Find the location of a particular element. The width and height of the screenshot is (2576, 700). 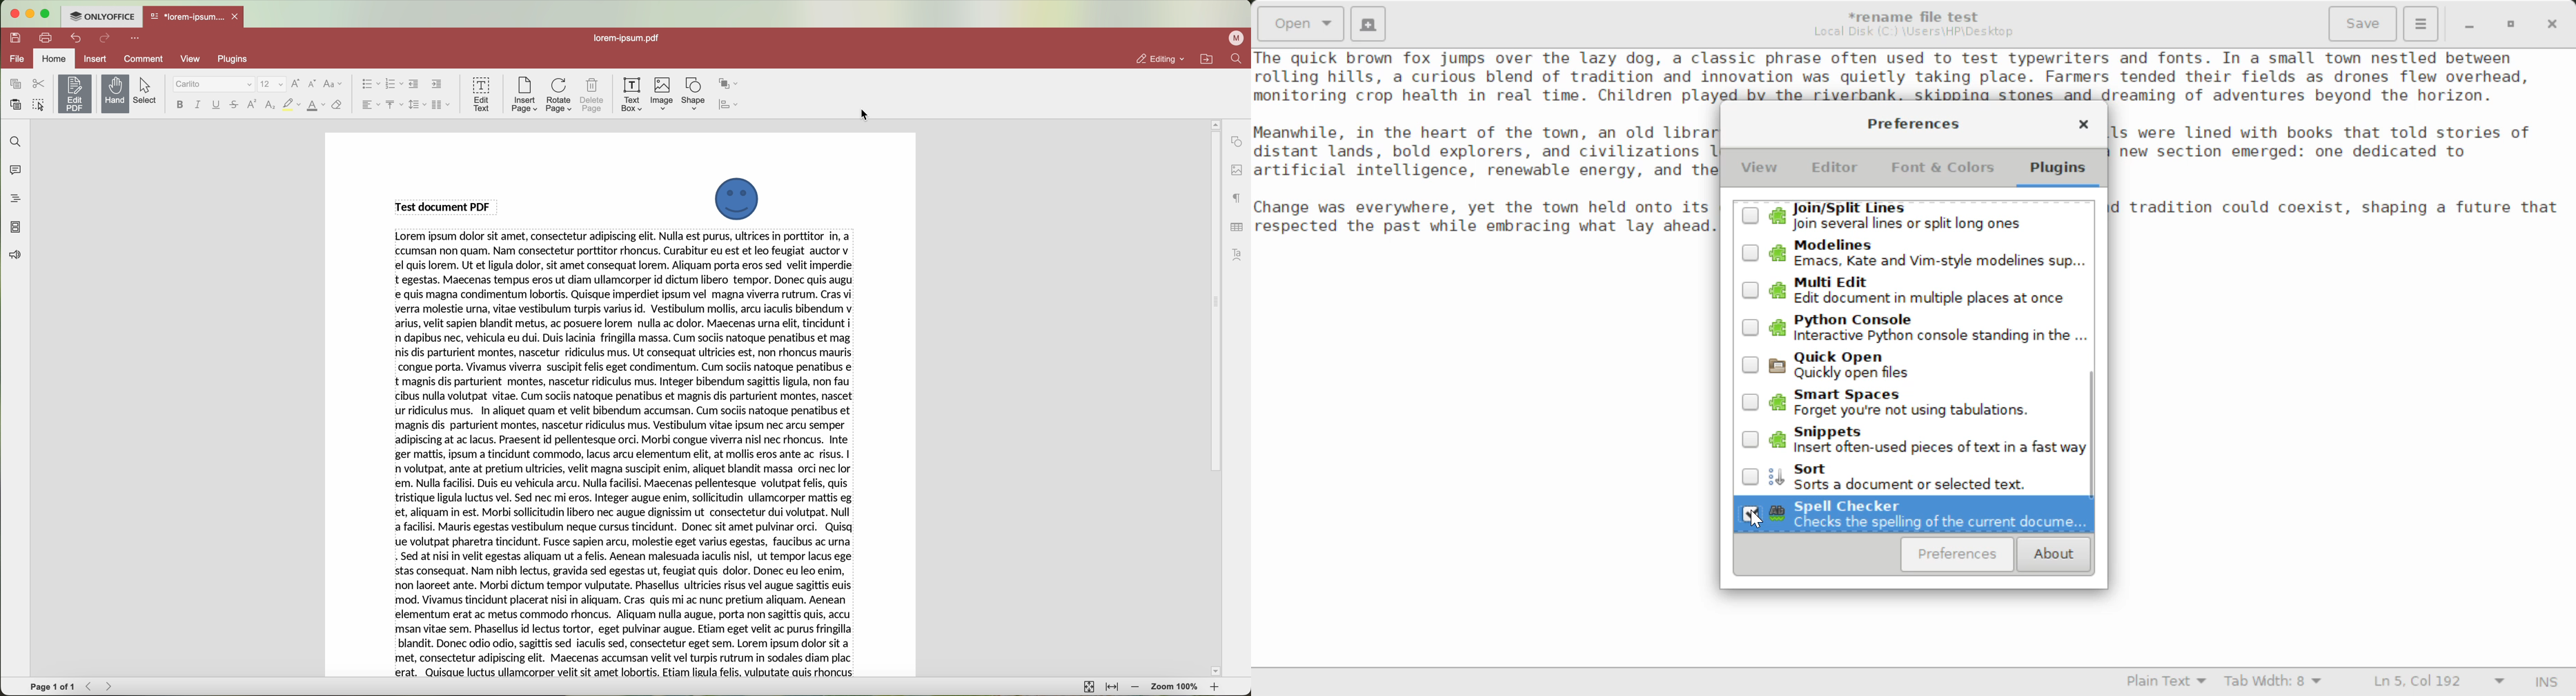

bullets is located at coordinates (370, 85).